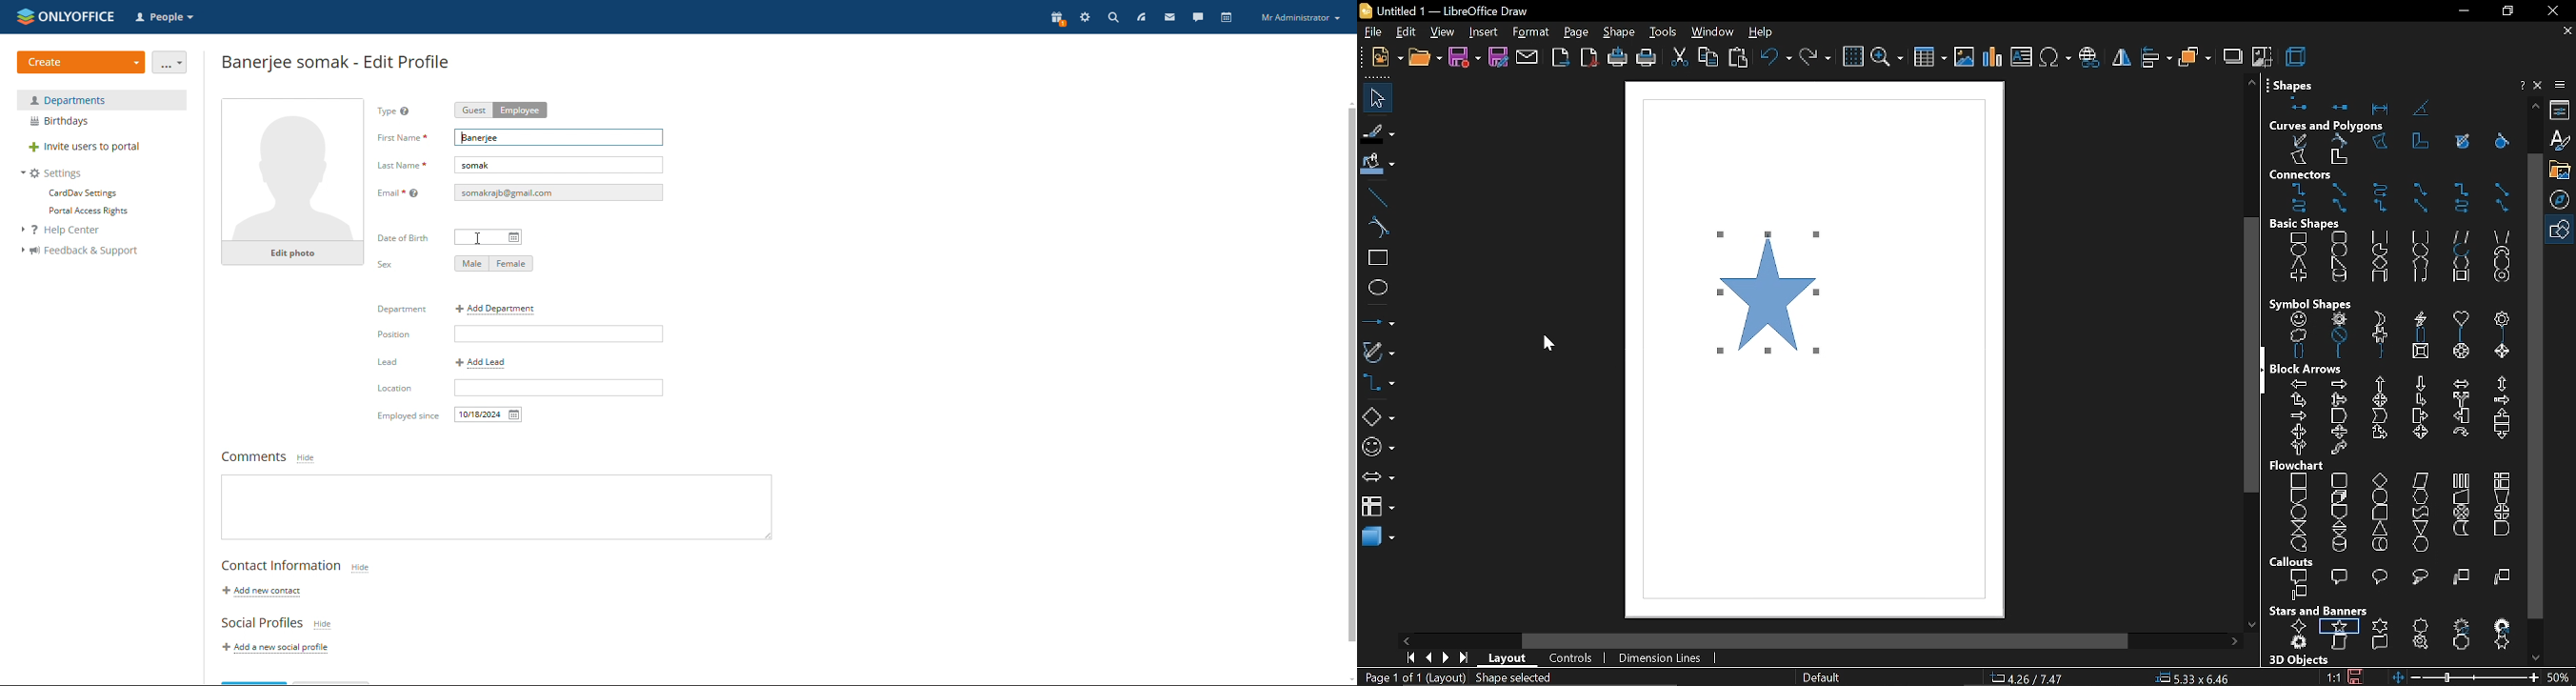 The height and width of the screenshot is (700, 2576). I want to click on open, so click(1424, 58).